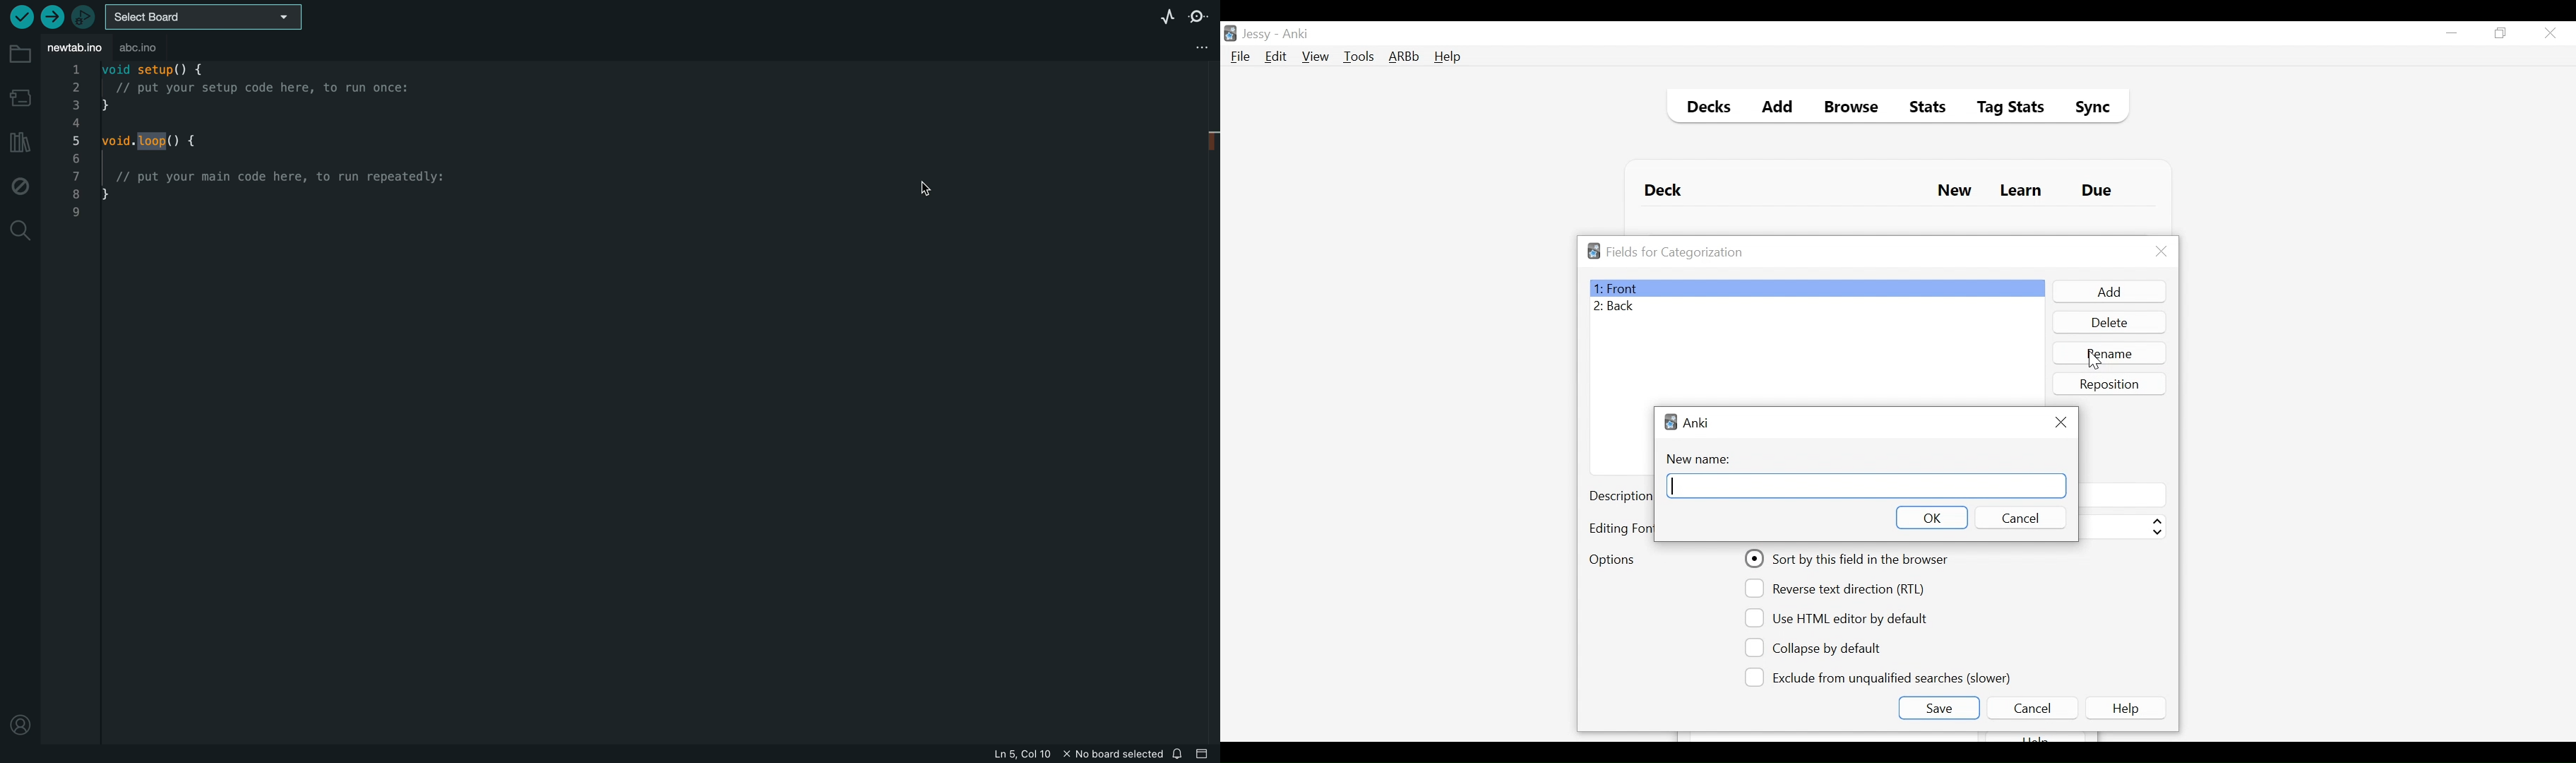  Describe the element at coordinates (52, 18) in the screenshot. I see `upload` at that location.